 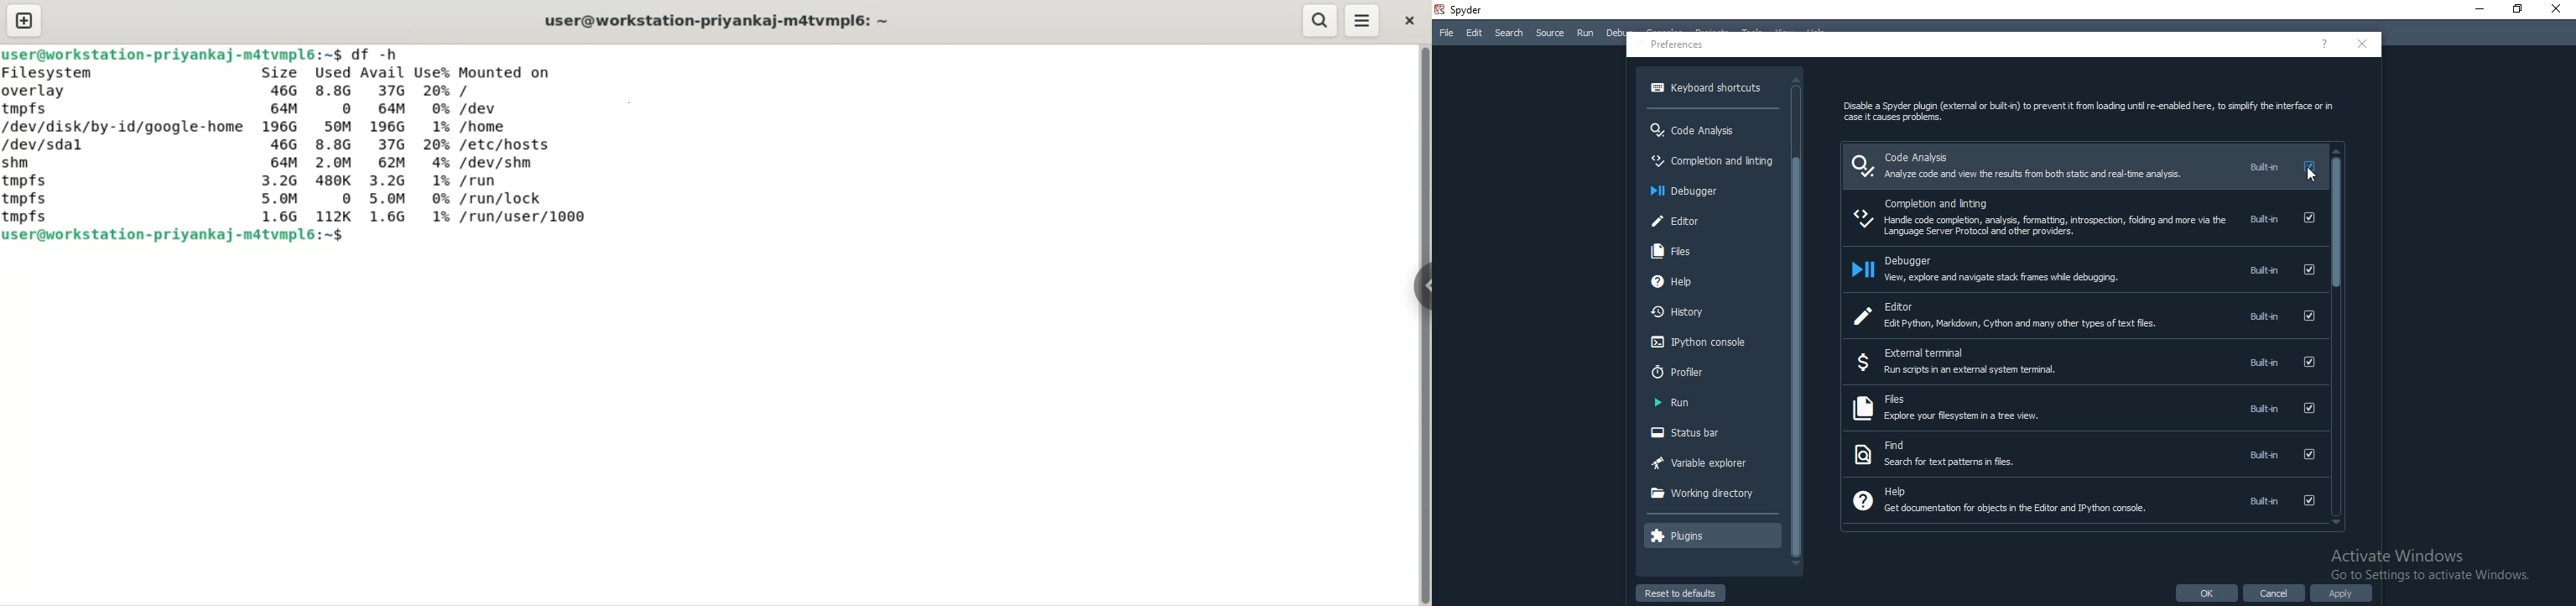 I want to click on run, so click(x=1707, y=402).